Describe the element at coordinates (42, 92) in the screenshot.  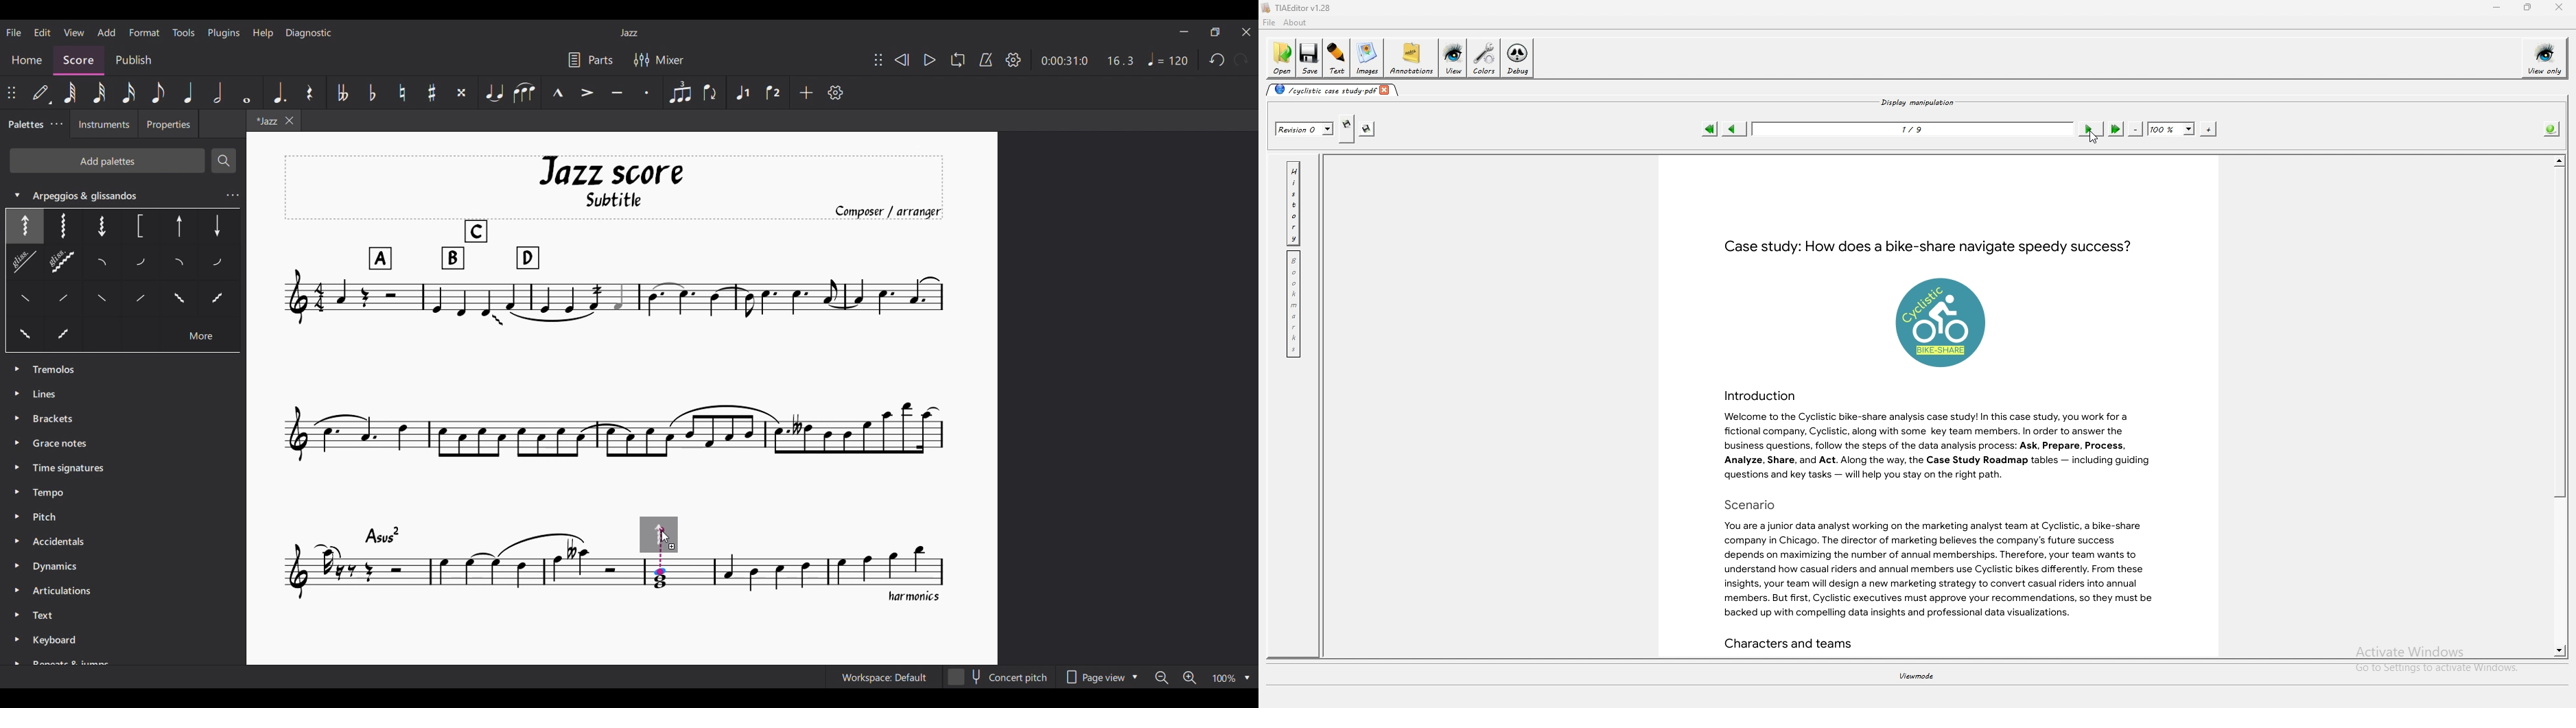
I see `Default` at that location.